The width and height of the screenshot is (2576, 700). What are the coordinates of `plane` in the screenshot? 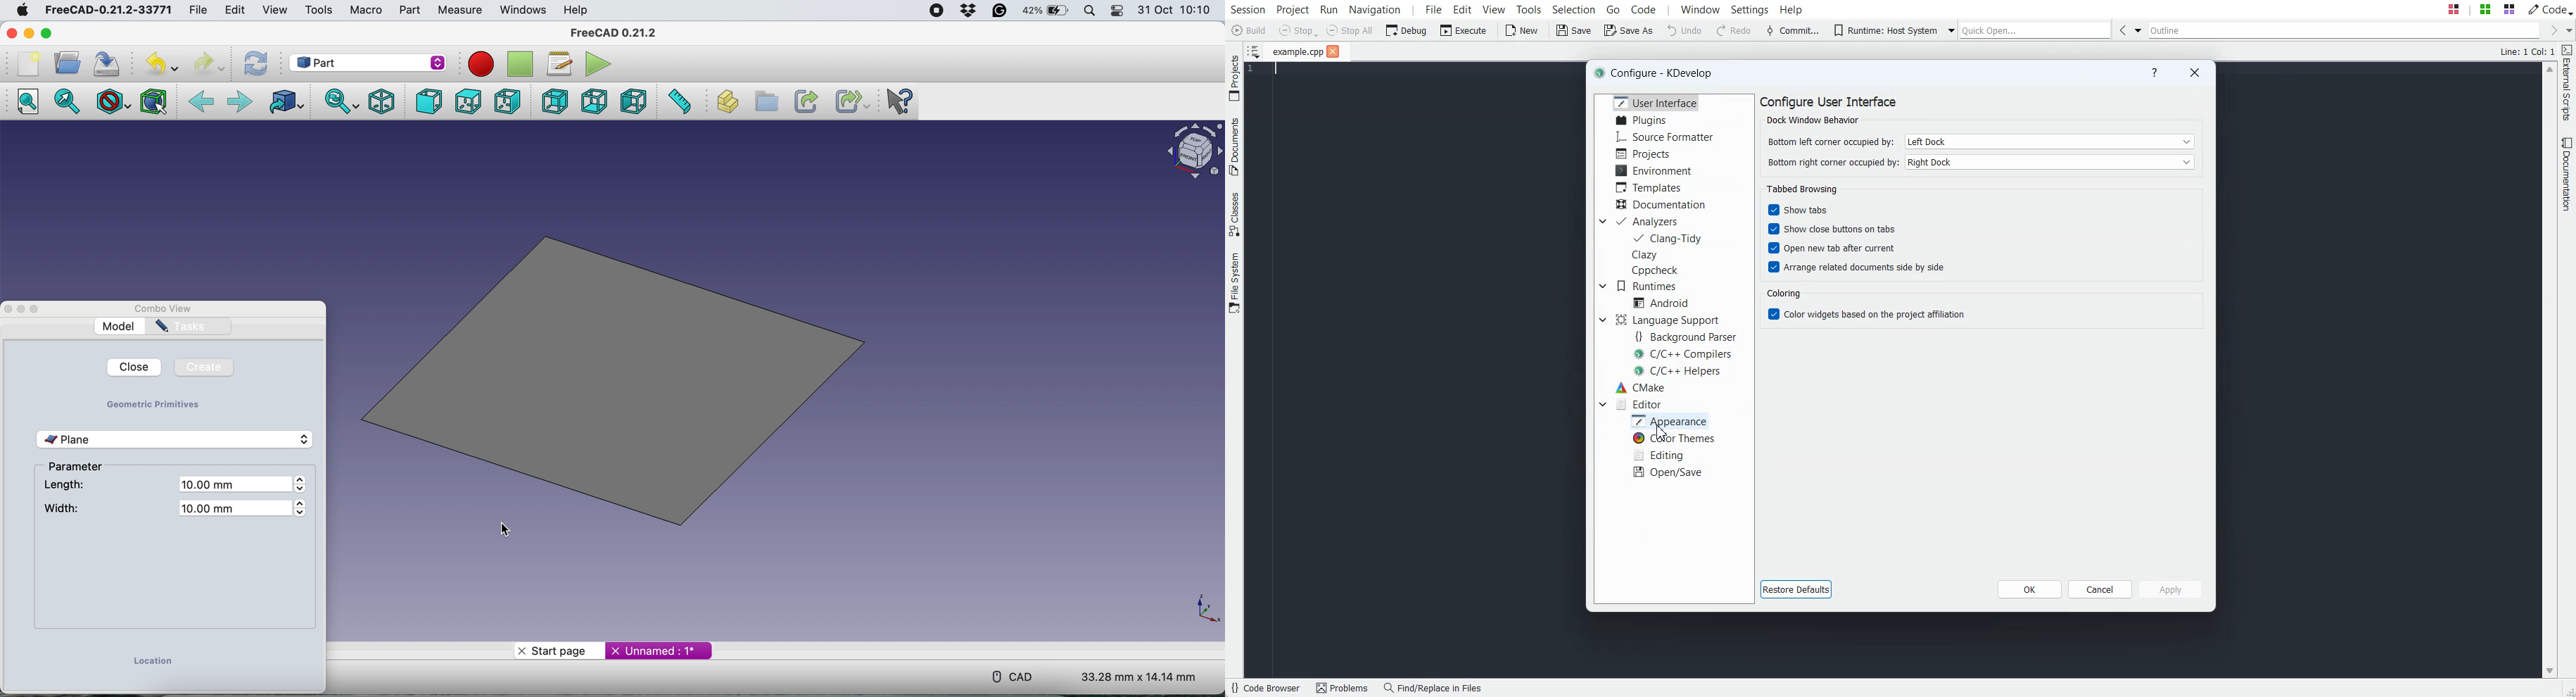 It's located at (175, 439).